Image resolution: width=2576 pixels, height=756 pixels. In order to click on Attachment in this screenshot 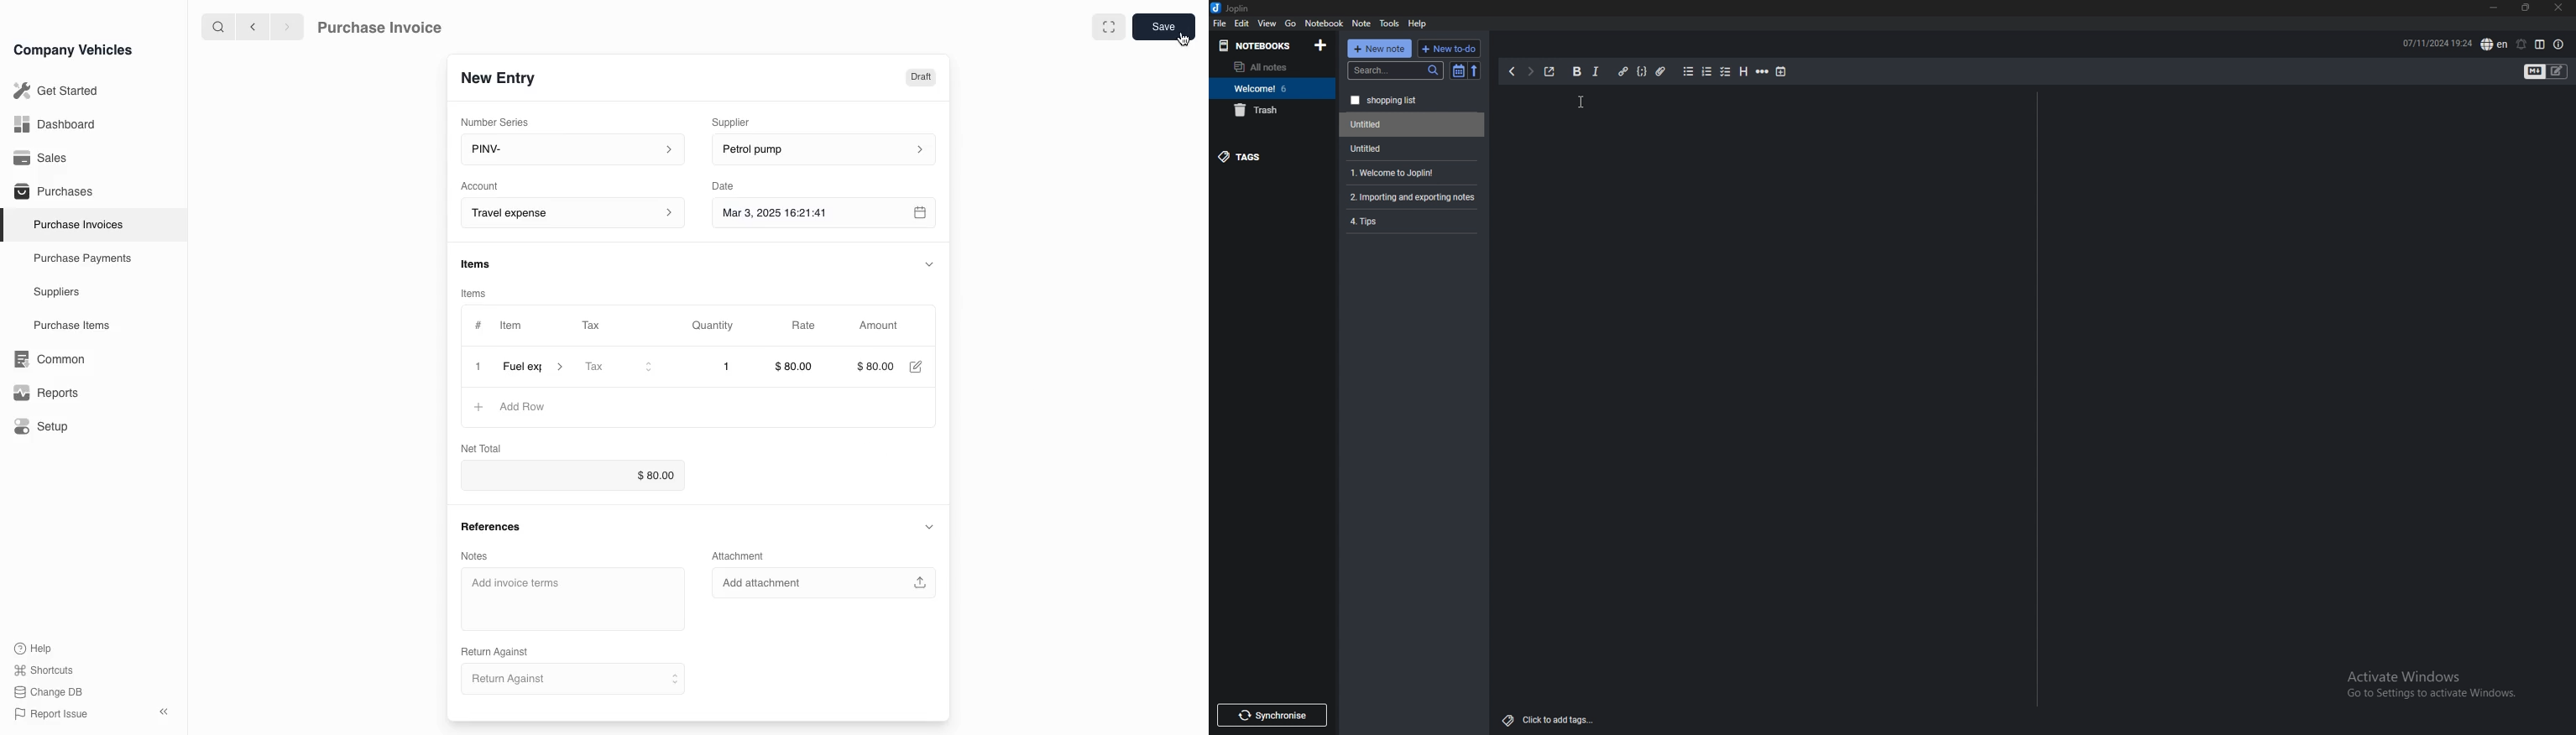, I will do `click(740, 555)`.